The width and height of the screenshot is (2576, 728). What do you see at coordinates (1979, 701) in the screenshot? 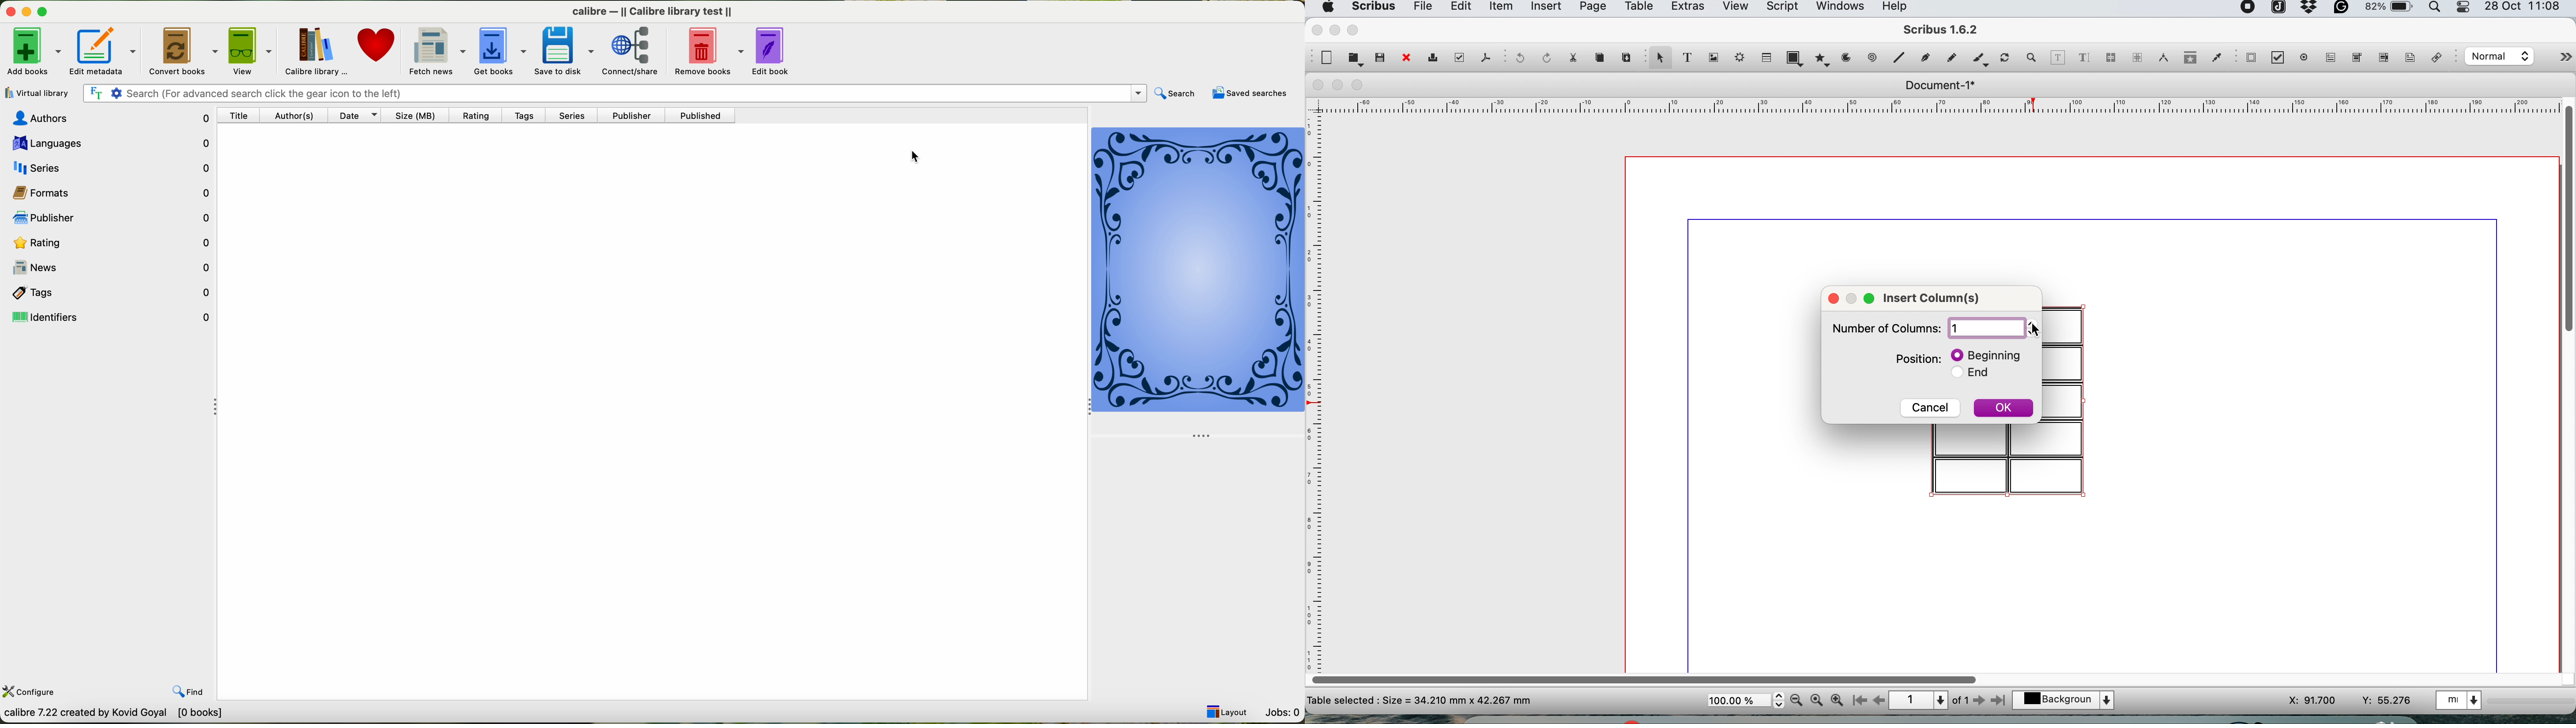
I see `go to next page` at bounding box center [1979, 701].